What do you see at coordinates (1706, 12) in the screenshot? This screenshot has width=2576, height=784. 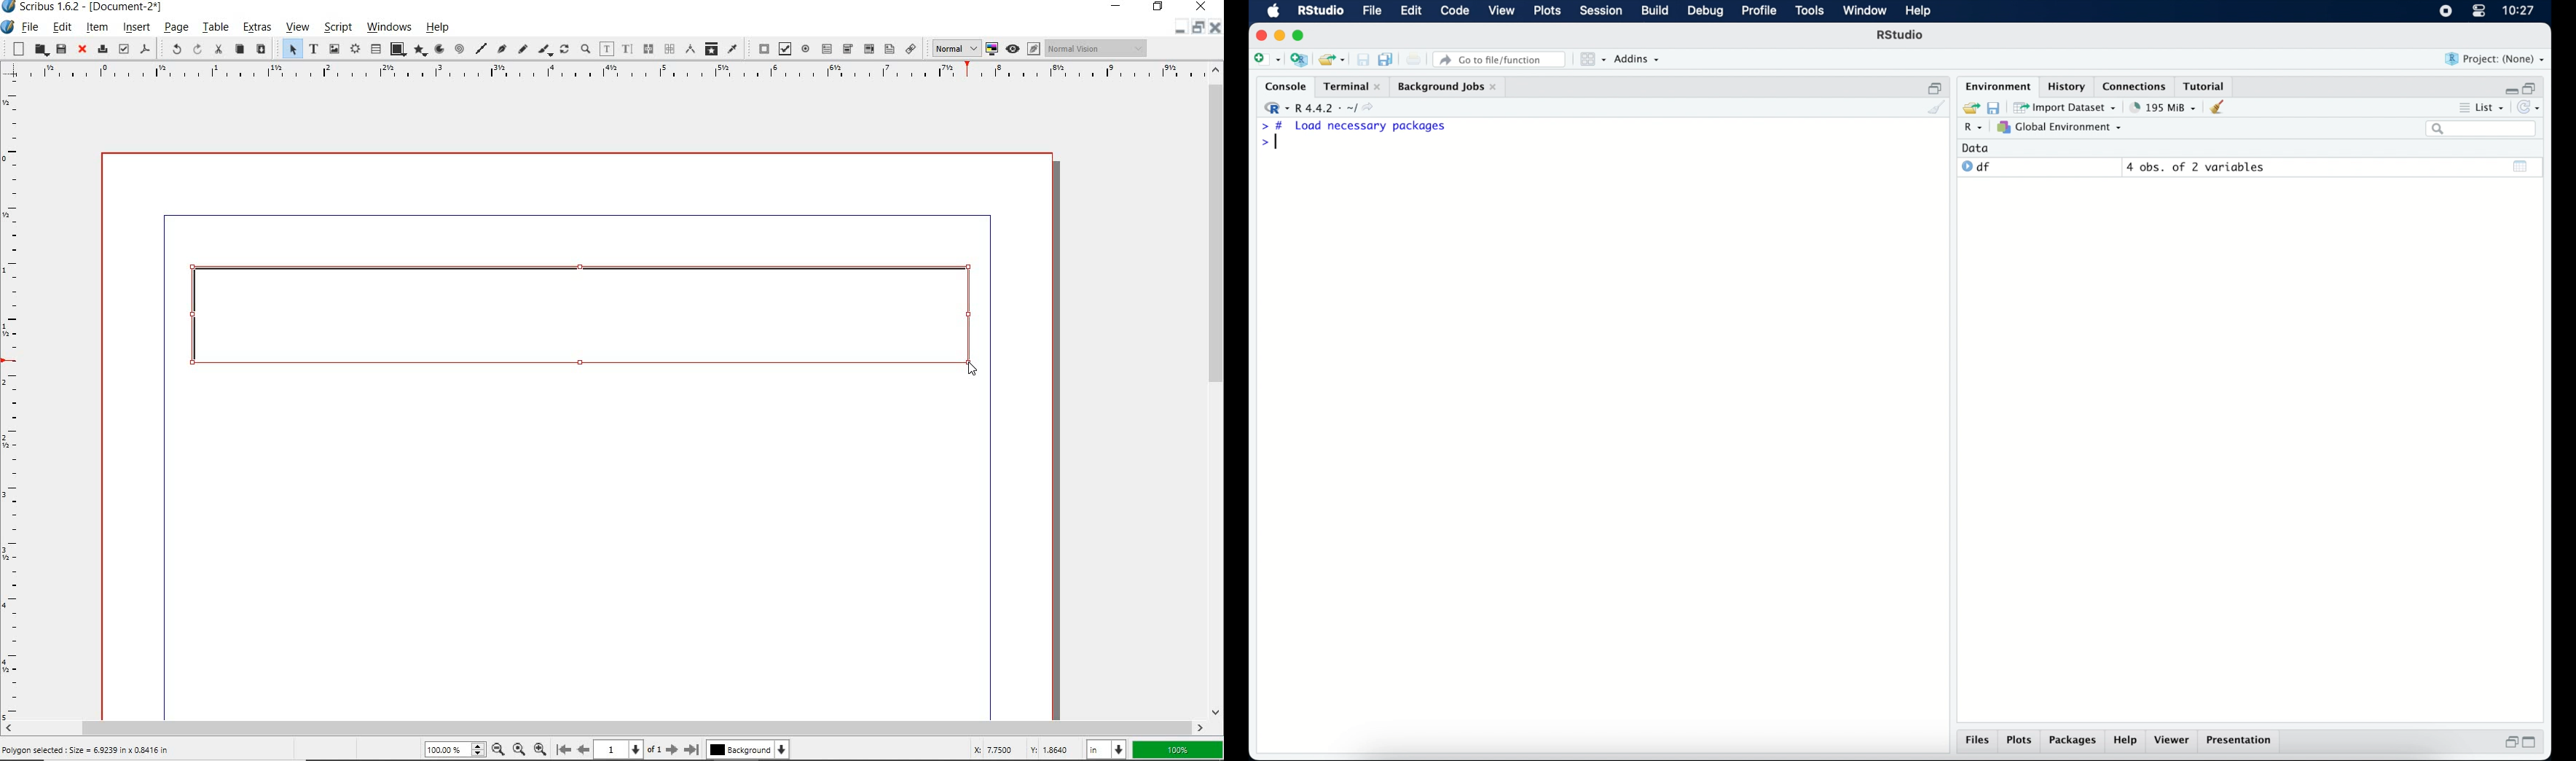 I see `debug` at bounding box center [1706, 12].